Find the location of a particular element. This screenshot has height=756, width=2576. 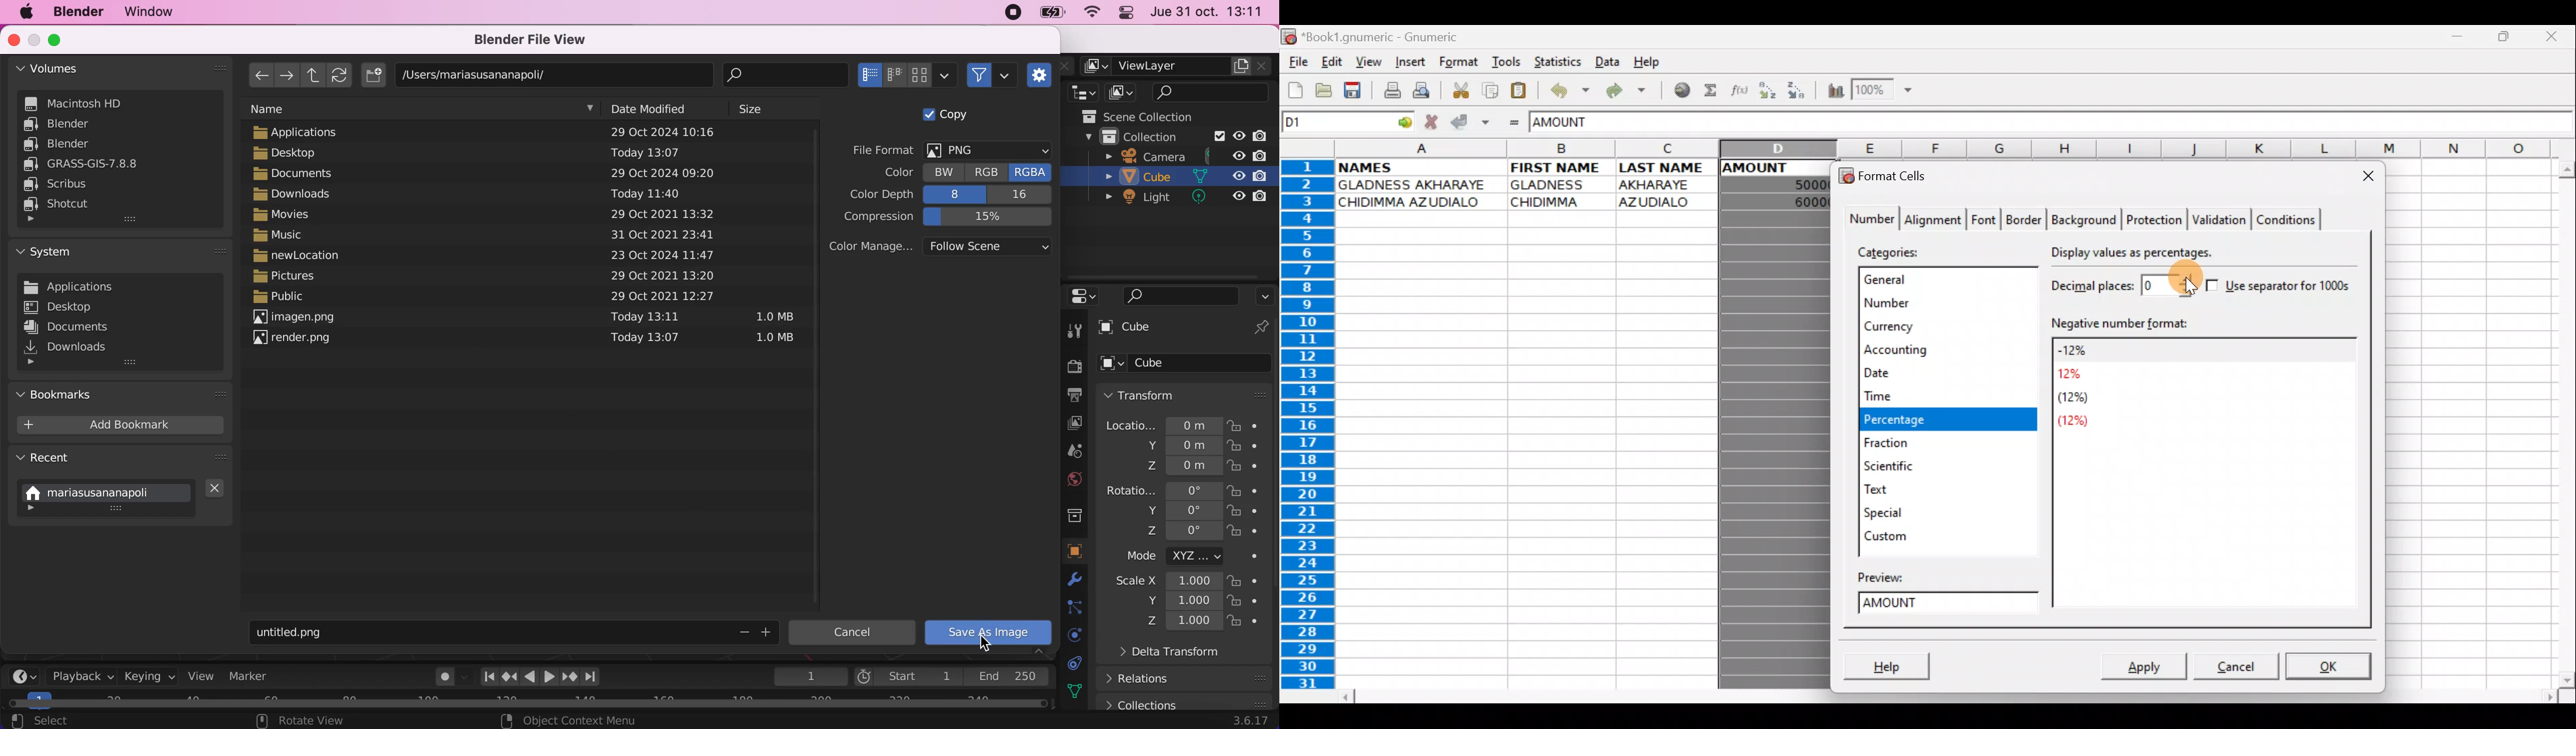

Decimal places is located at coordinates (2118, 284).